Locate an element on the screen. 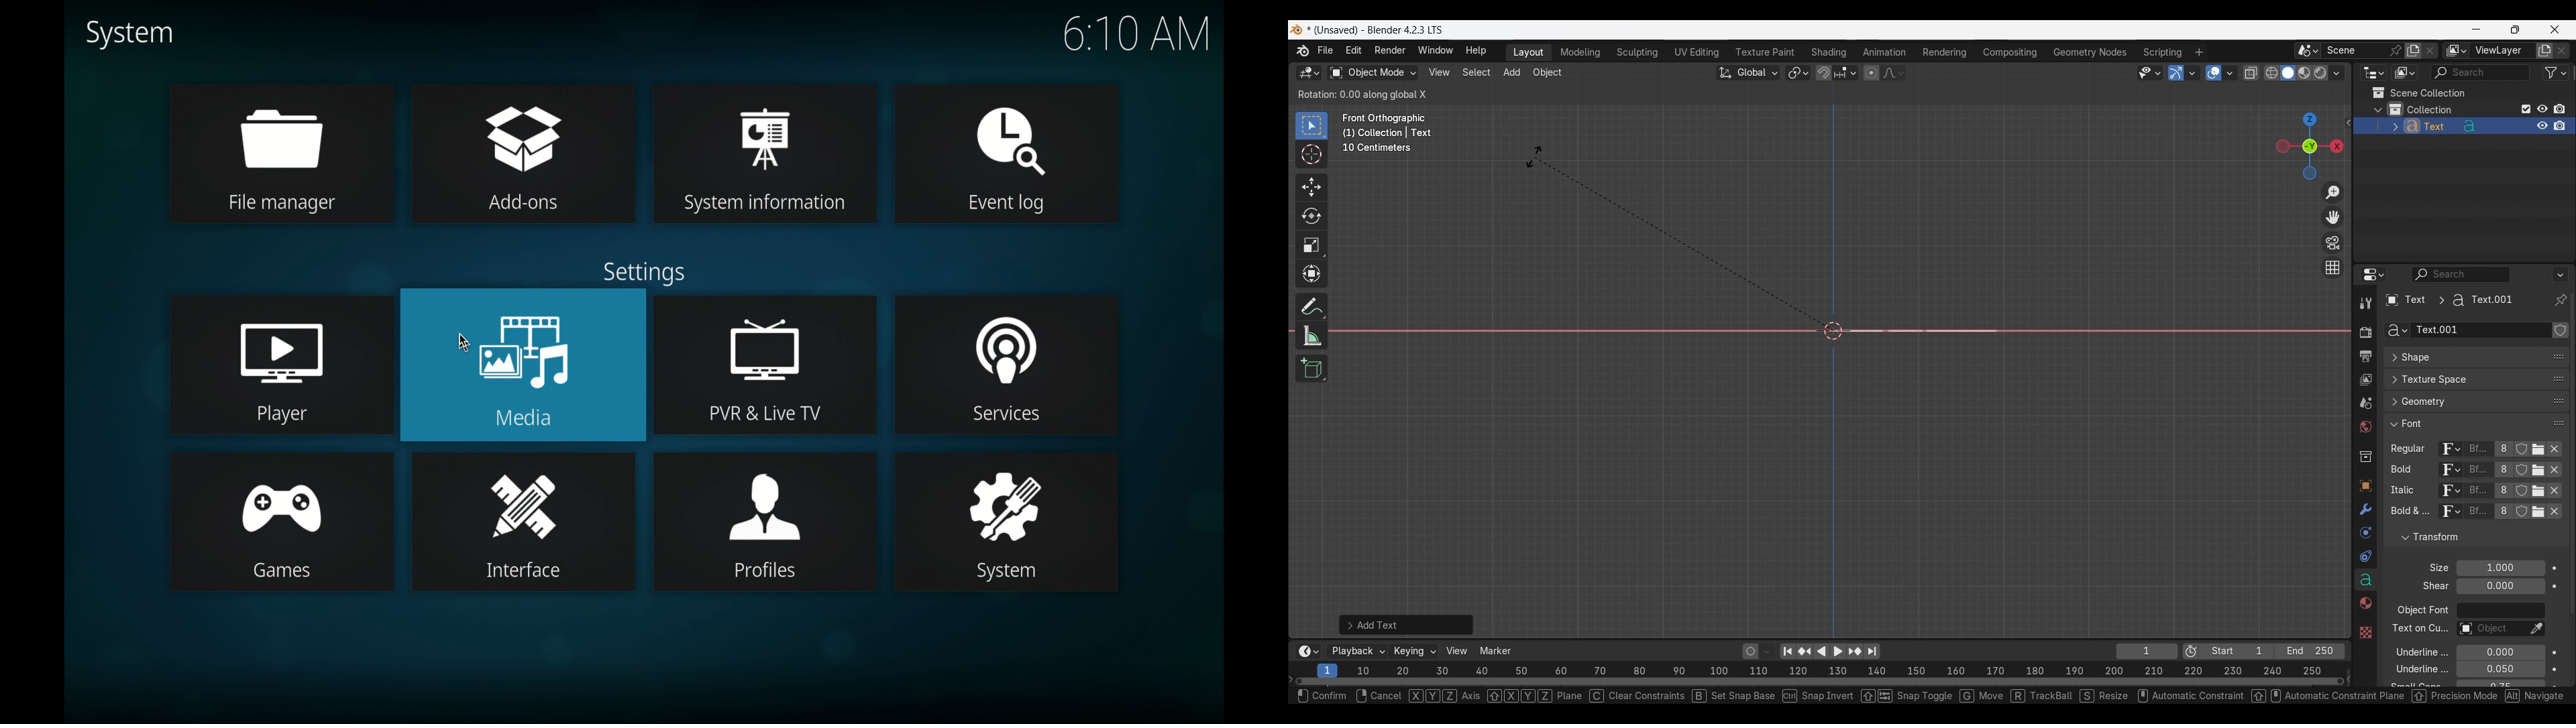  cursor is located at coordinates (463, 343).